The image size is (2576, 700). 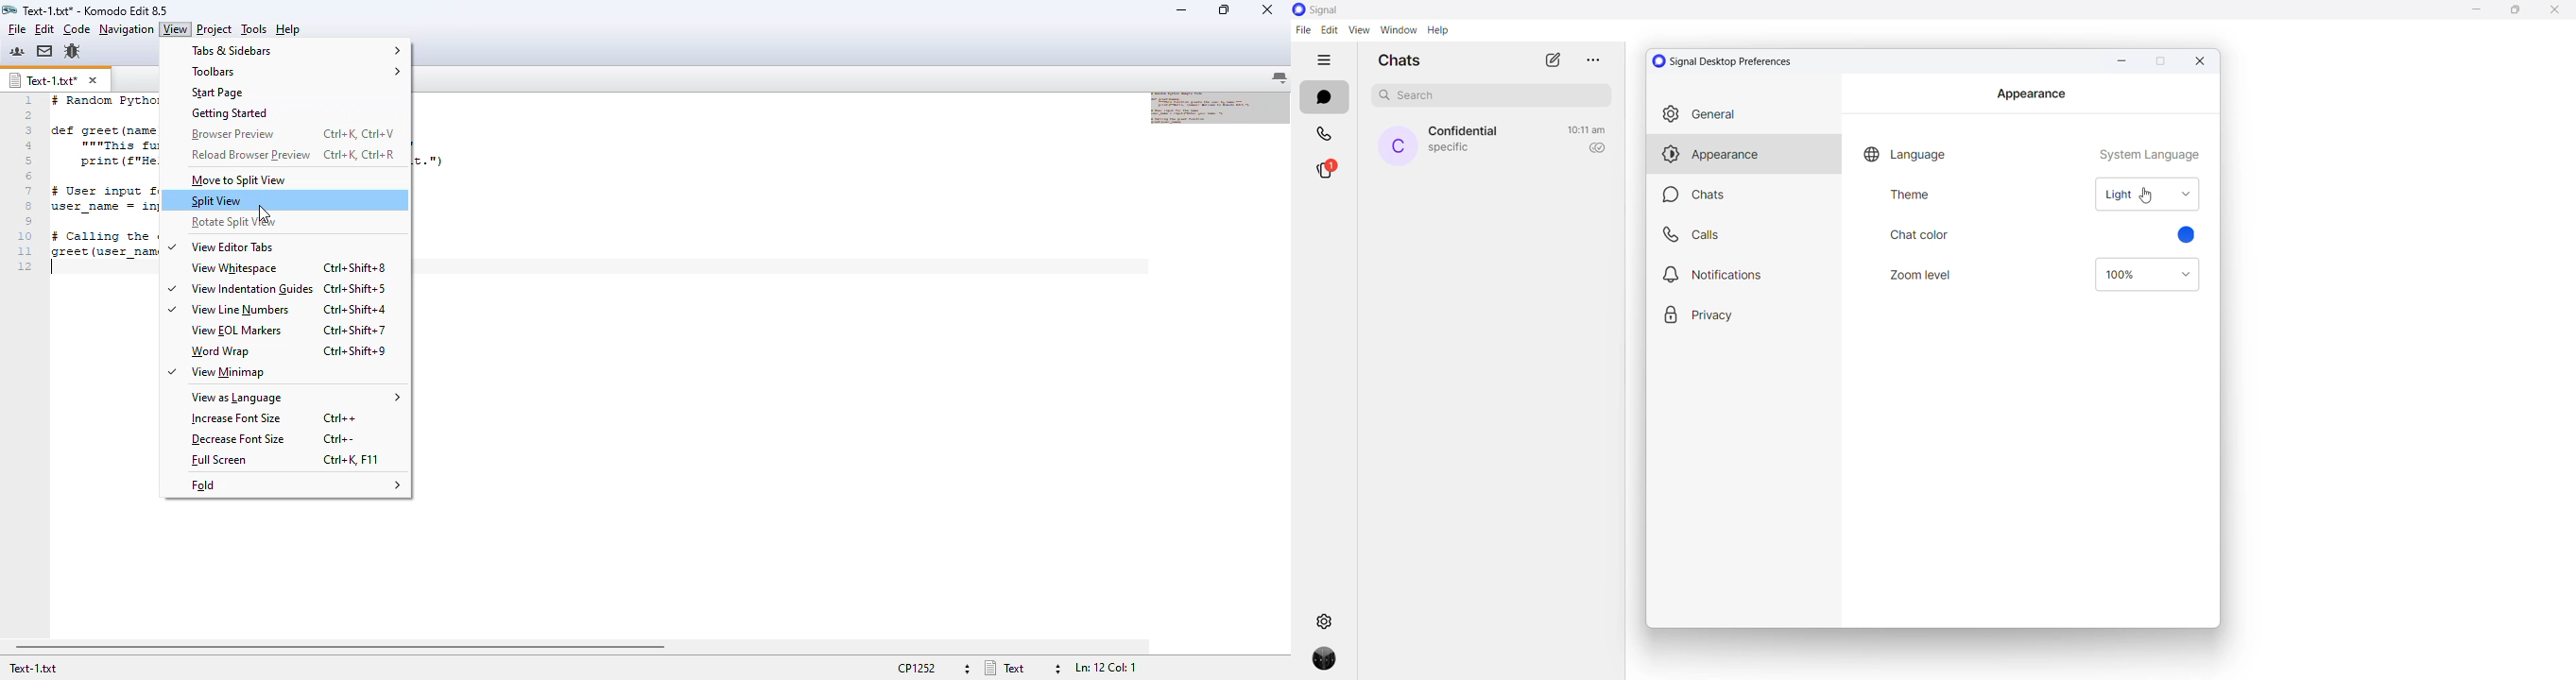 What do you see at coordinates (1924, 275) in the screenshot?
I see `zoom level` at bounding box center [1924, 275].